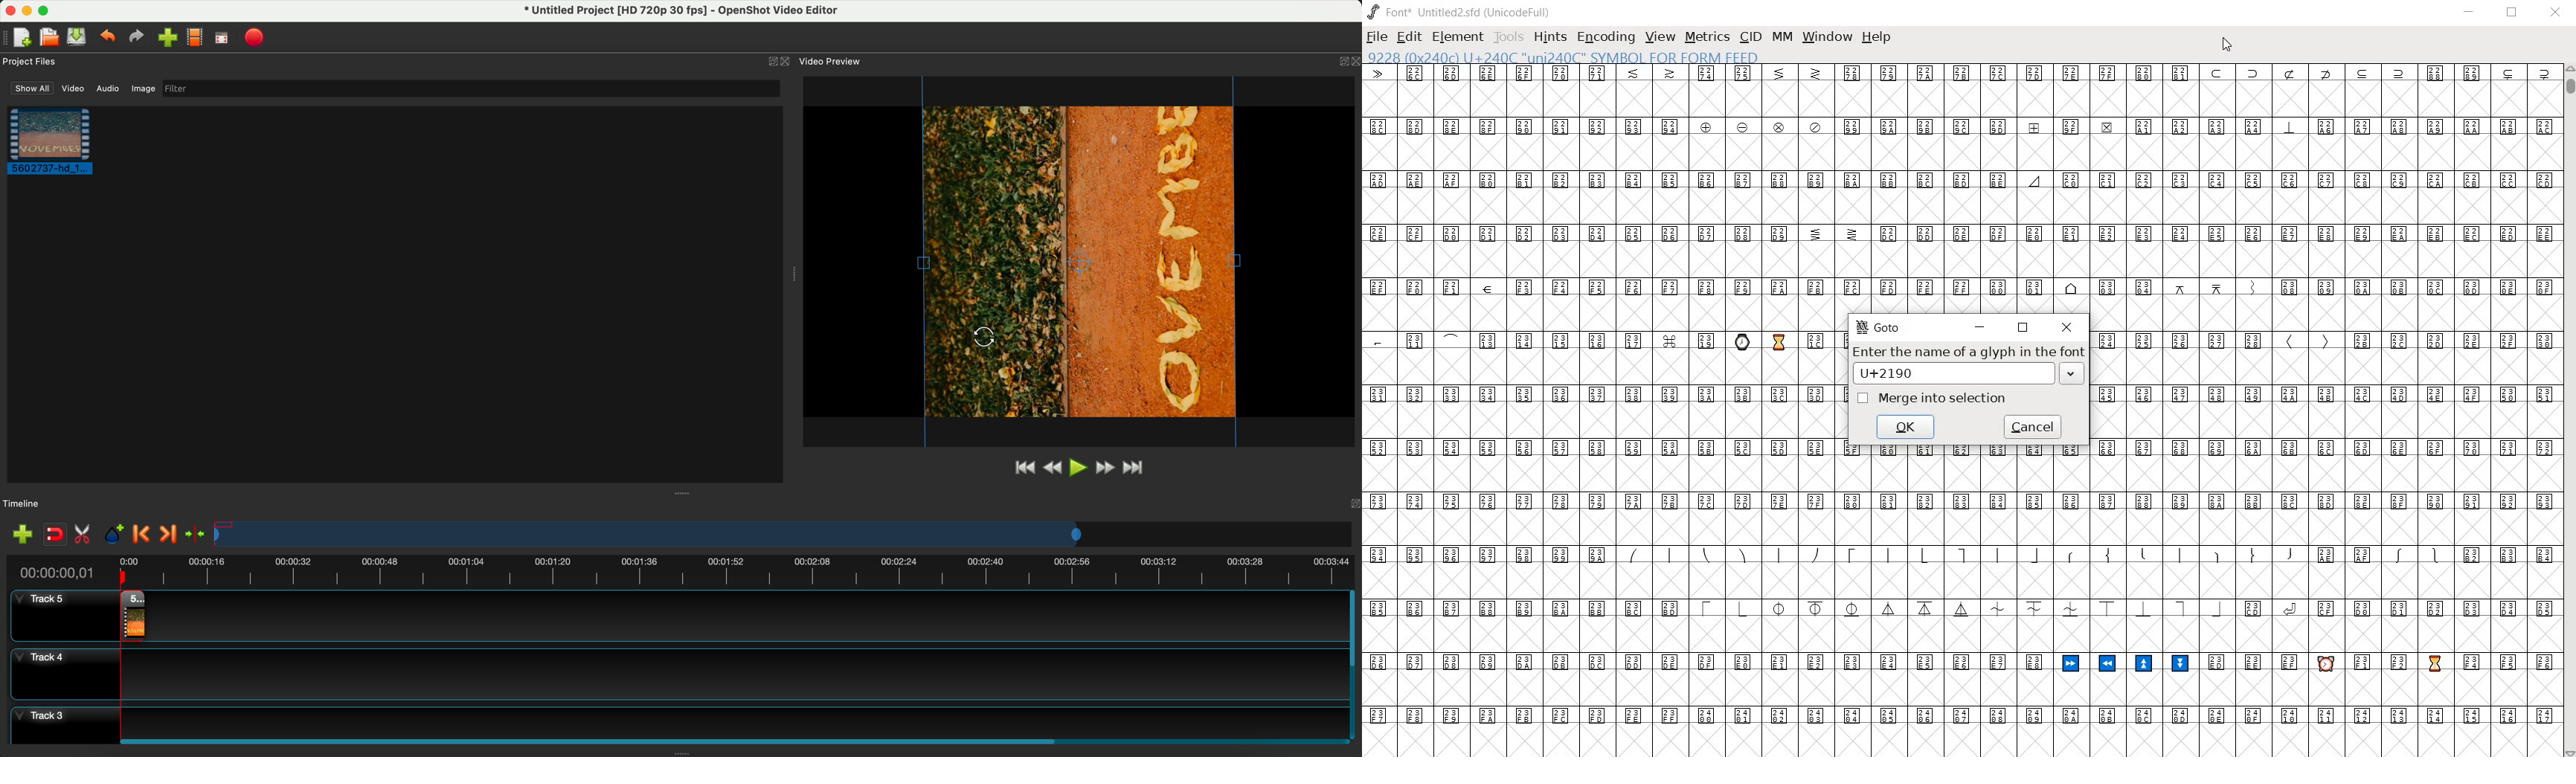 Image resolution: width=2576 pixels, height=784 pixels. Describe the element at coordinates (255, 38) in the screenshot. I see `export video` at that location.